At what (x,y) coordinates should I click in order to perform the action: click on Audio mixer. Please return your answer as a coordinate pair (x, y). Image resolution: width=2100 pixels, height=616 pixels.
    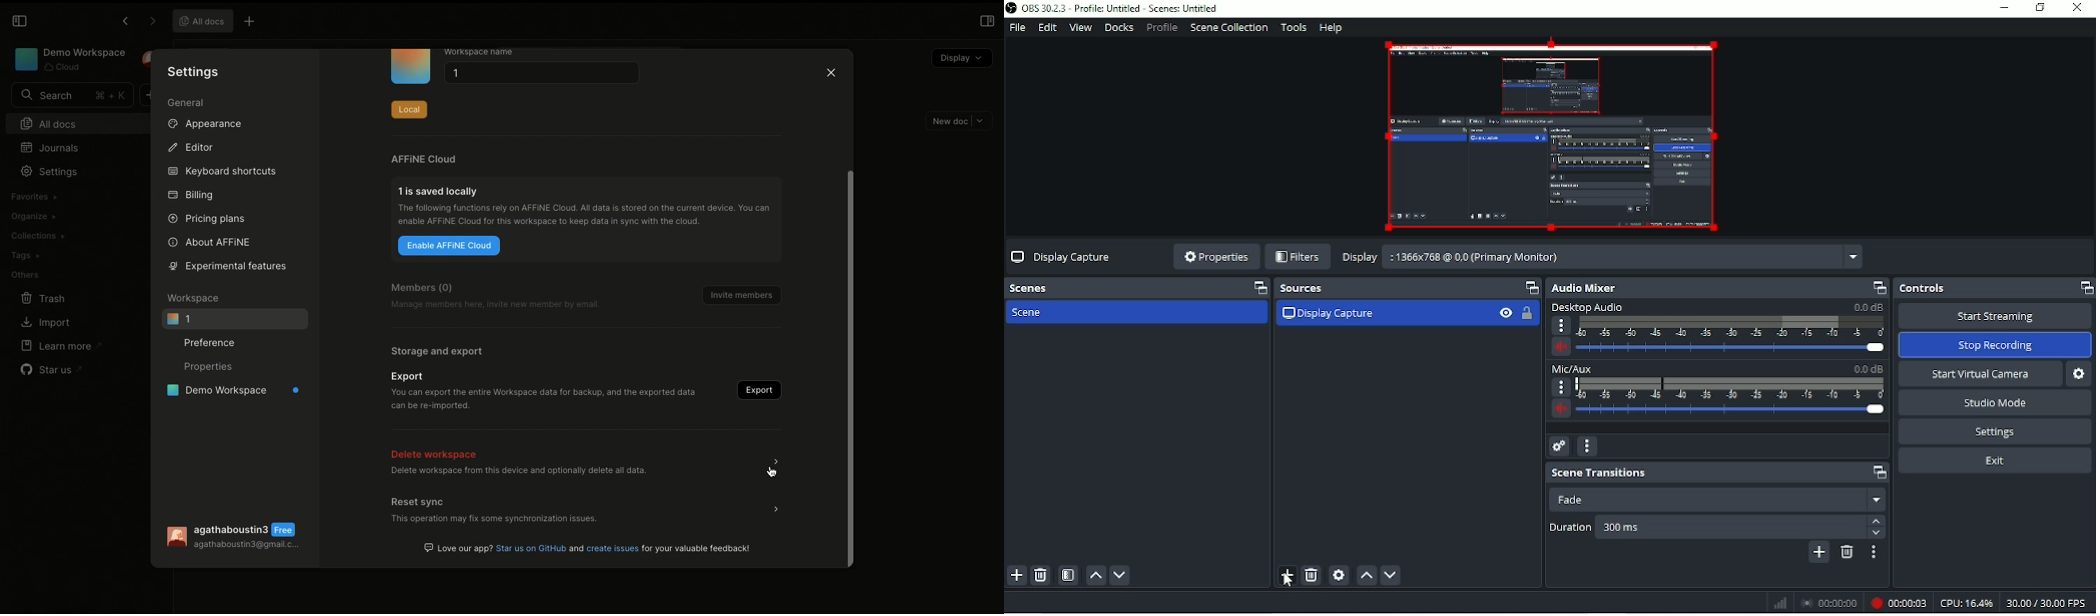
    Looking at the image, I should click on (1719, 286).